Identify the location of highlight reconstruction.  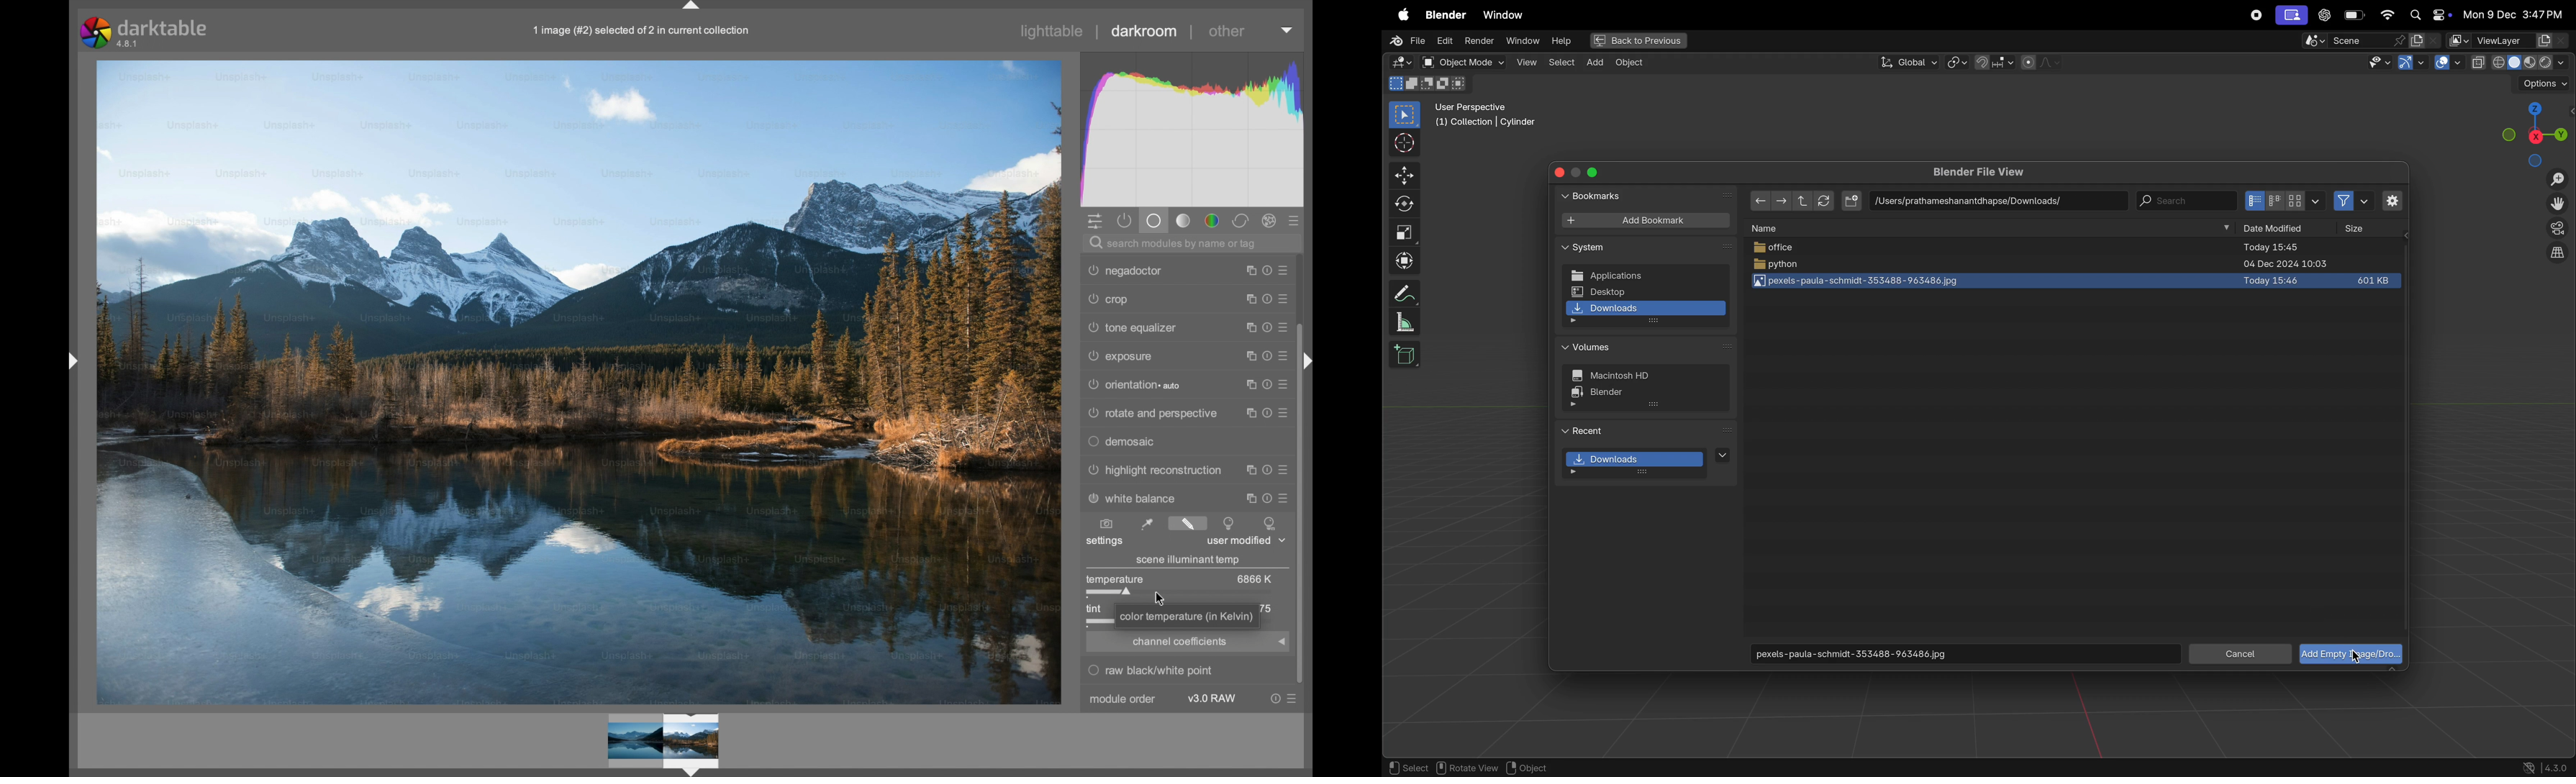
(1153, 469).